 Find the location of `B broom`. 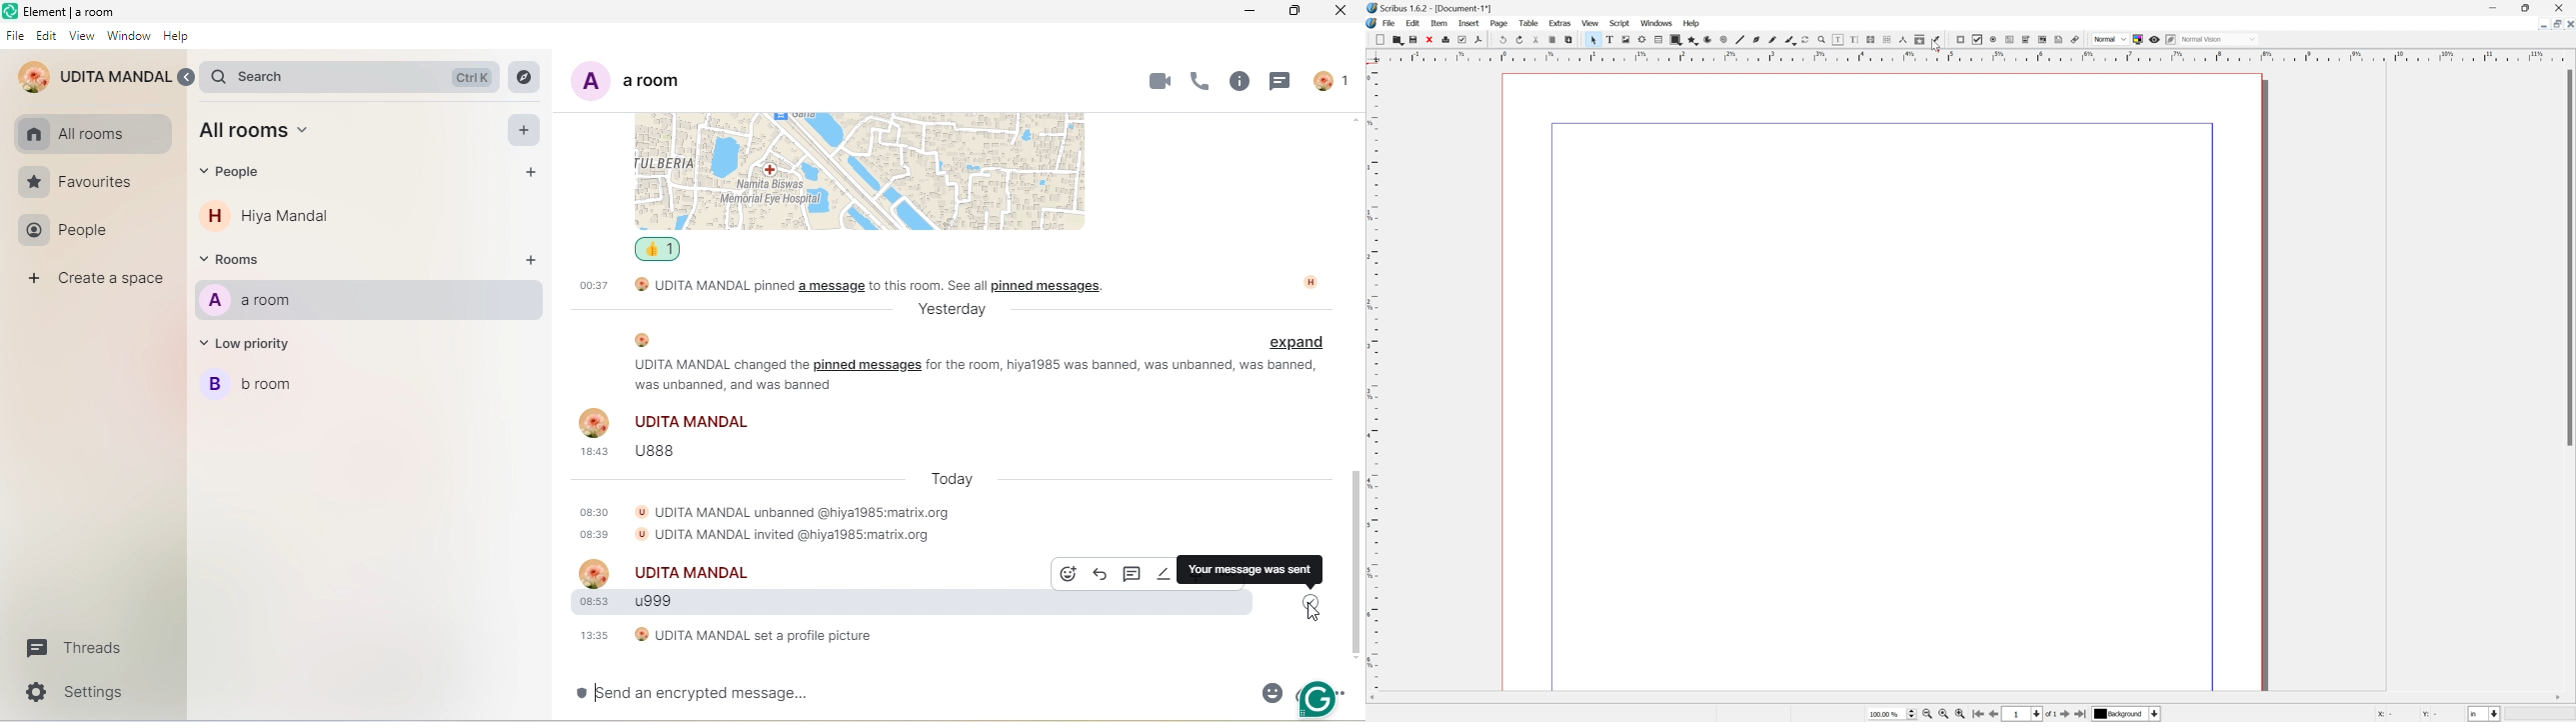

B broom is located at coordinates (262, 388).